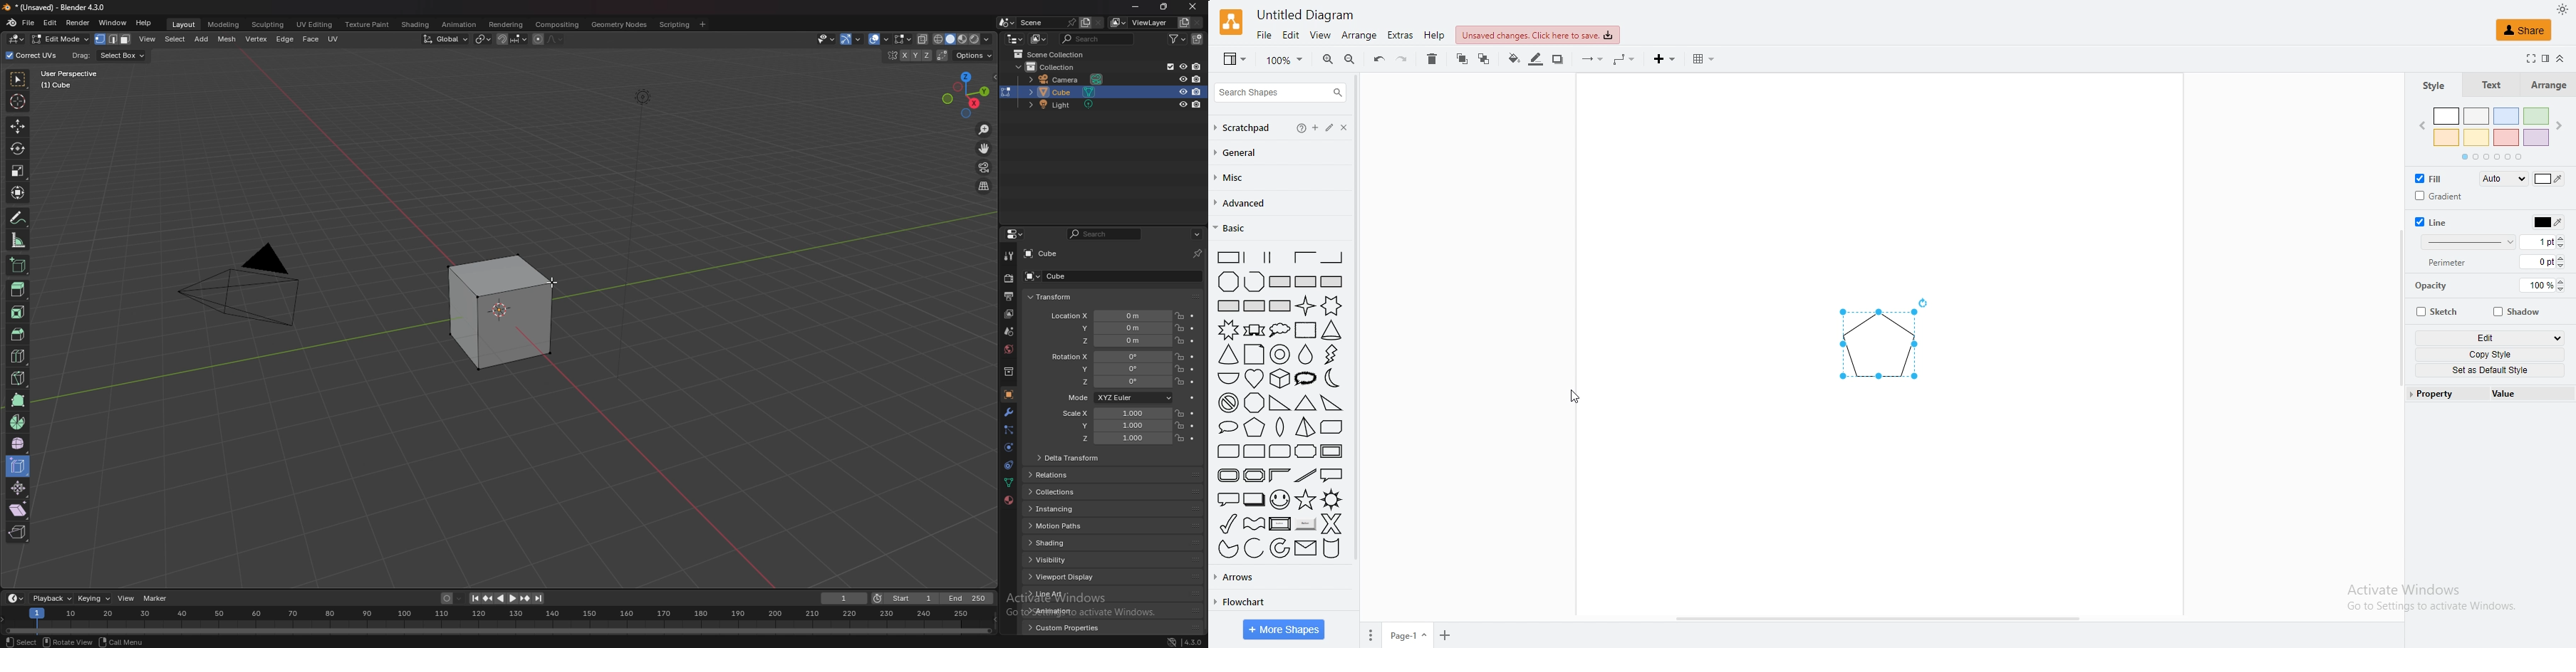  What do you see at coordinates (1255, 522) in the screenshot?
I see `wave` at bounding box center [1255, 522].